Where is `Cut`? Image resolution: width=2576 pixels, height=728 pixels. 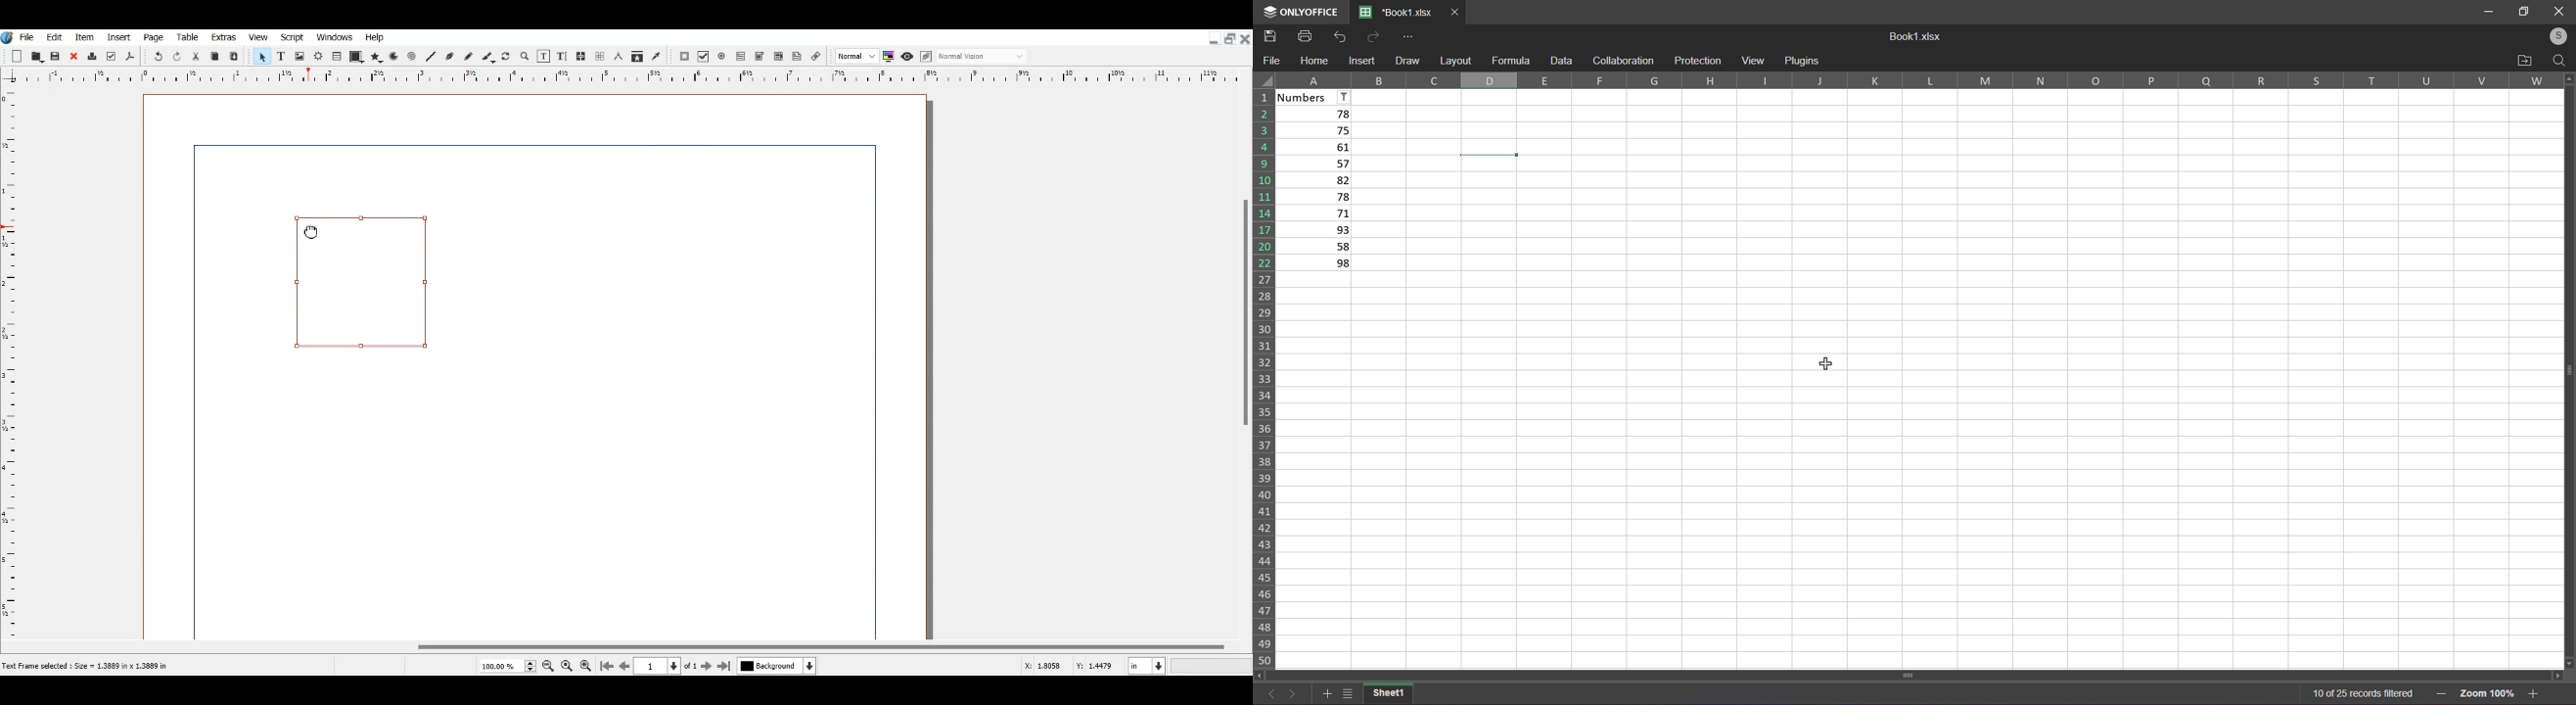
Cut is located at coordinates (196, 56).